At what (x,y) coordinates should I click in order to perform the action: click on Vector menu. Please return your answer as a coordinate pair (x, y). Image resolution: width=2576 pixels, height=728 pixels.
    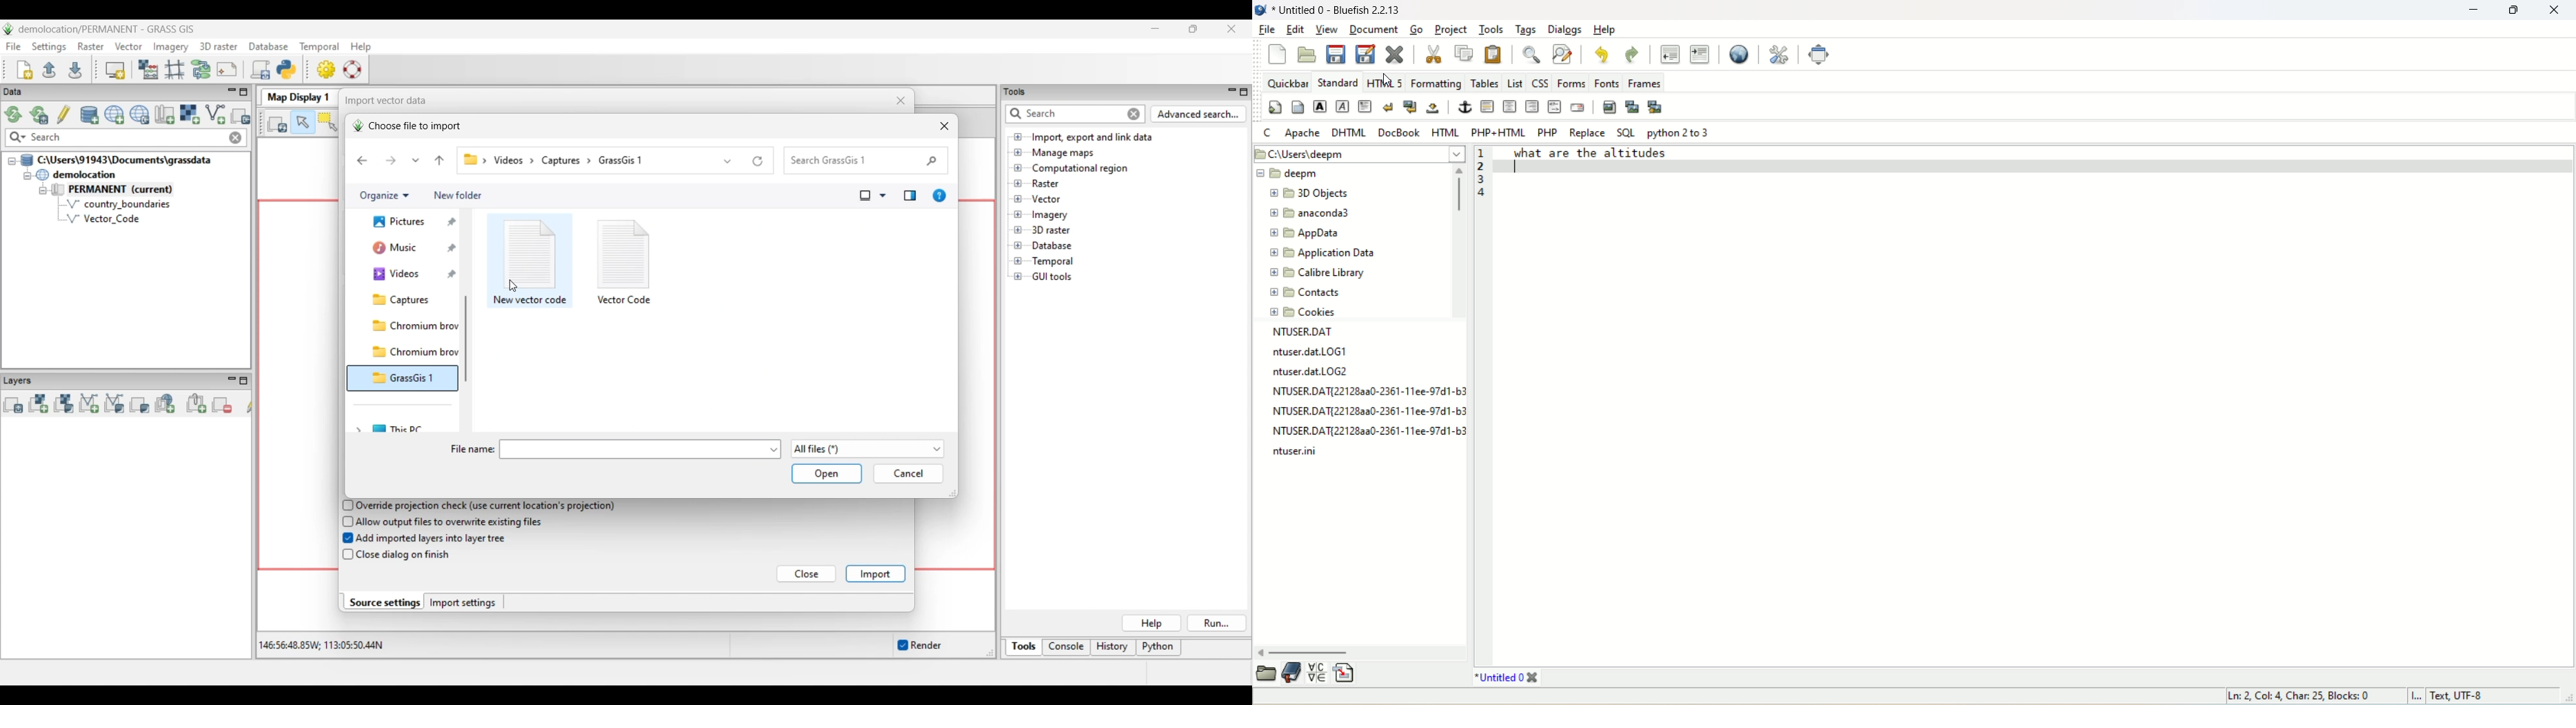
    Looking at the image, I should click on (129, 46).